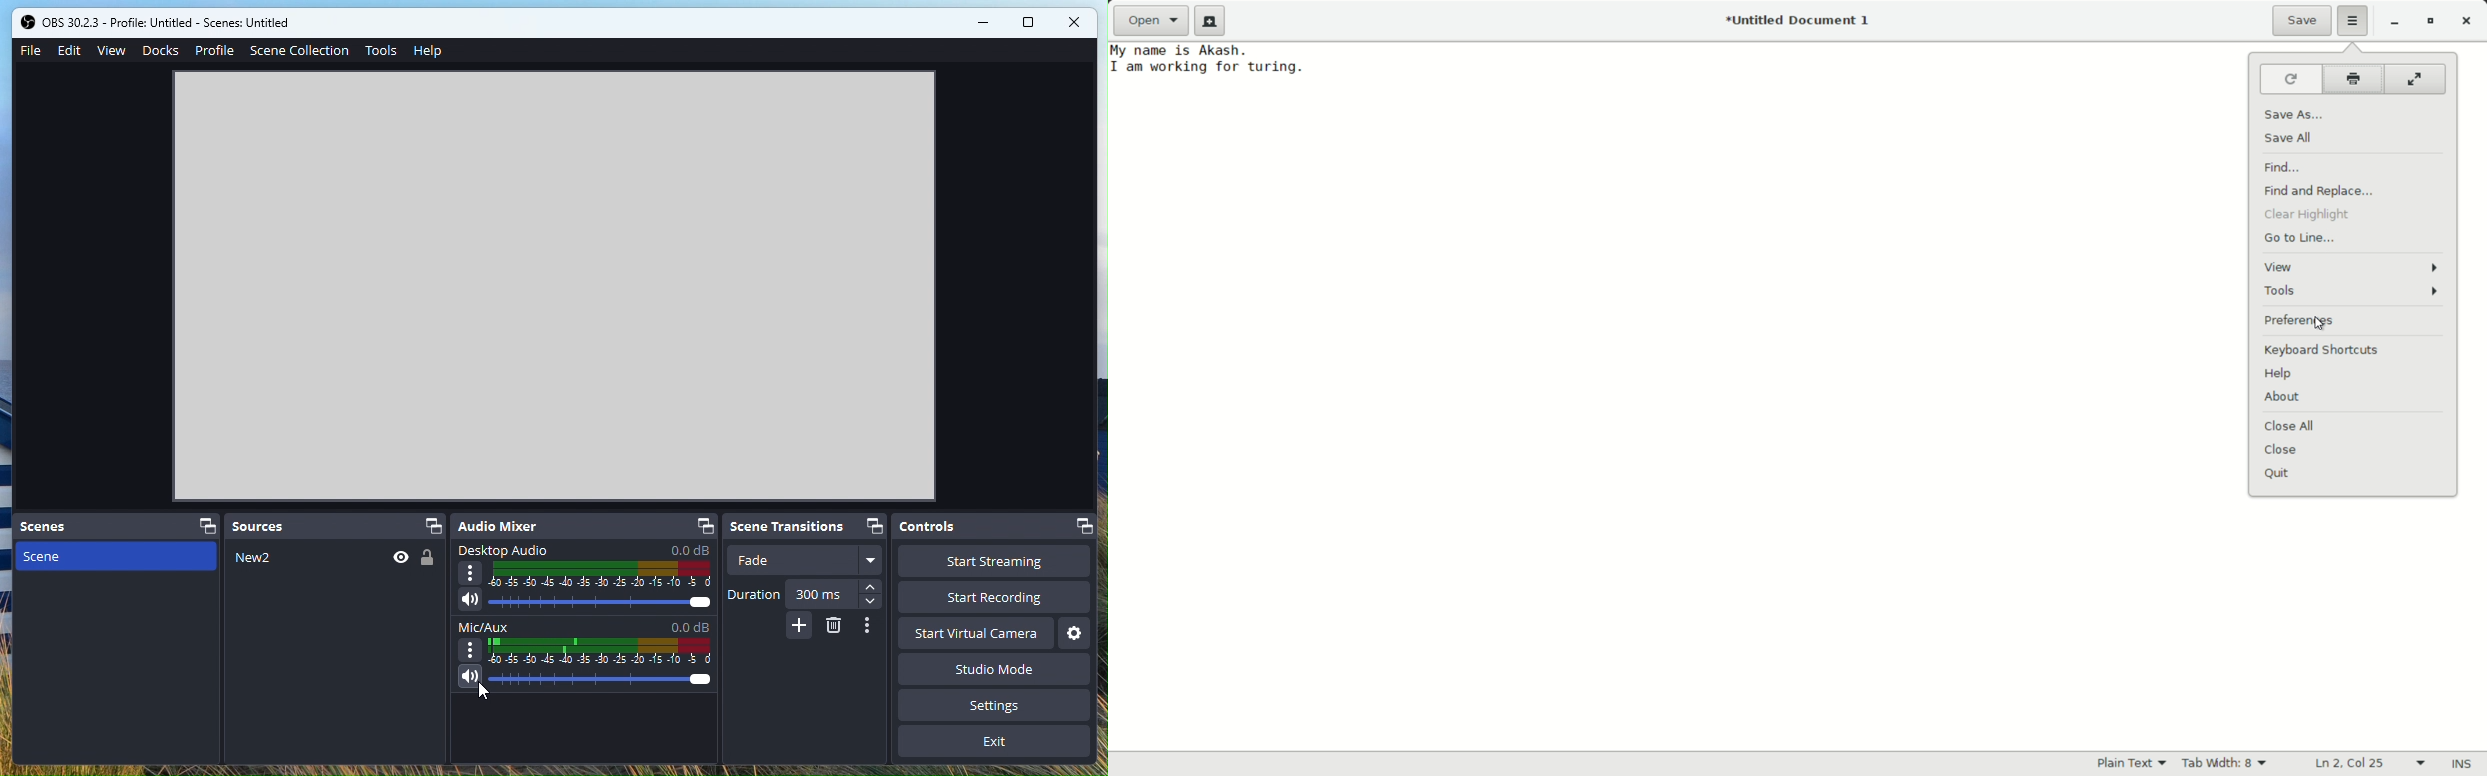 This screenshot has height=784, width=2492. Describe the element at coordinates (808, 527) in the screenshot. I see `Scene Transitions` at that location.